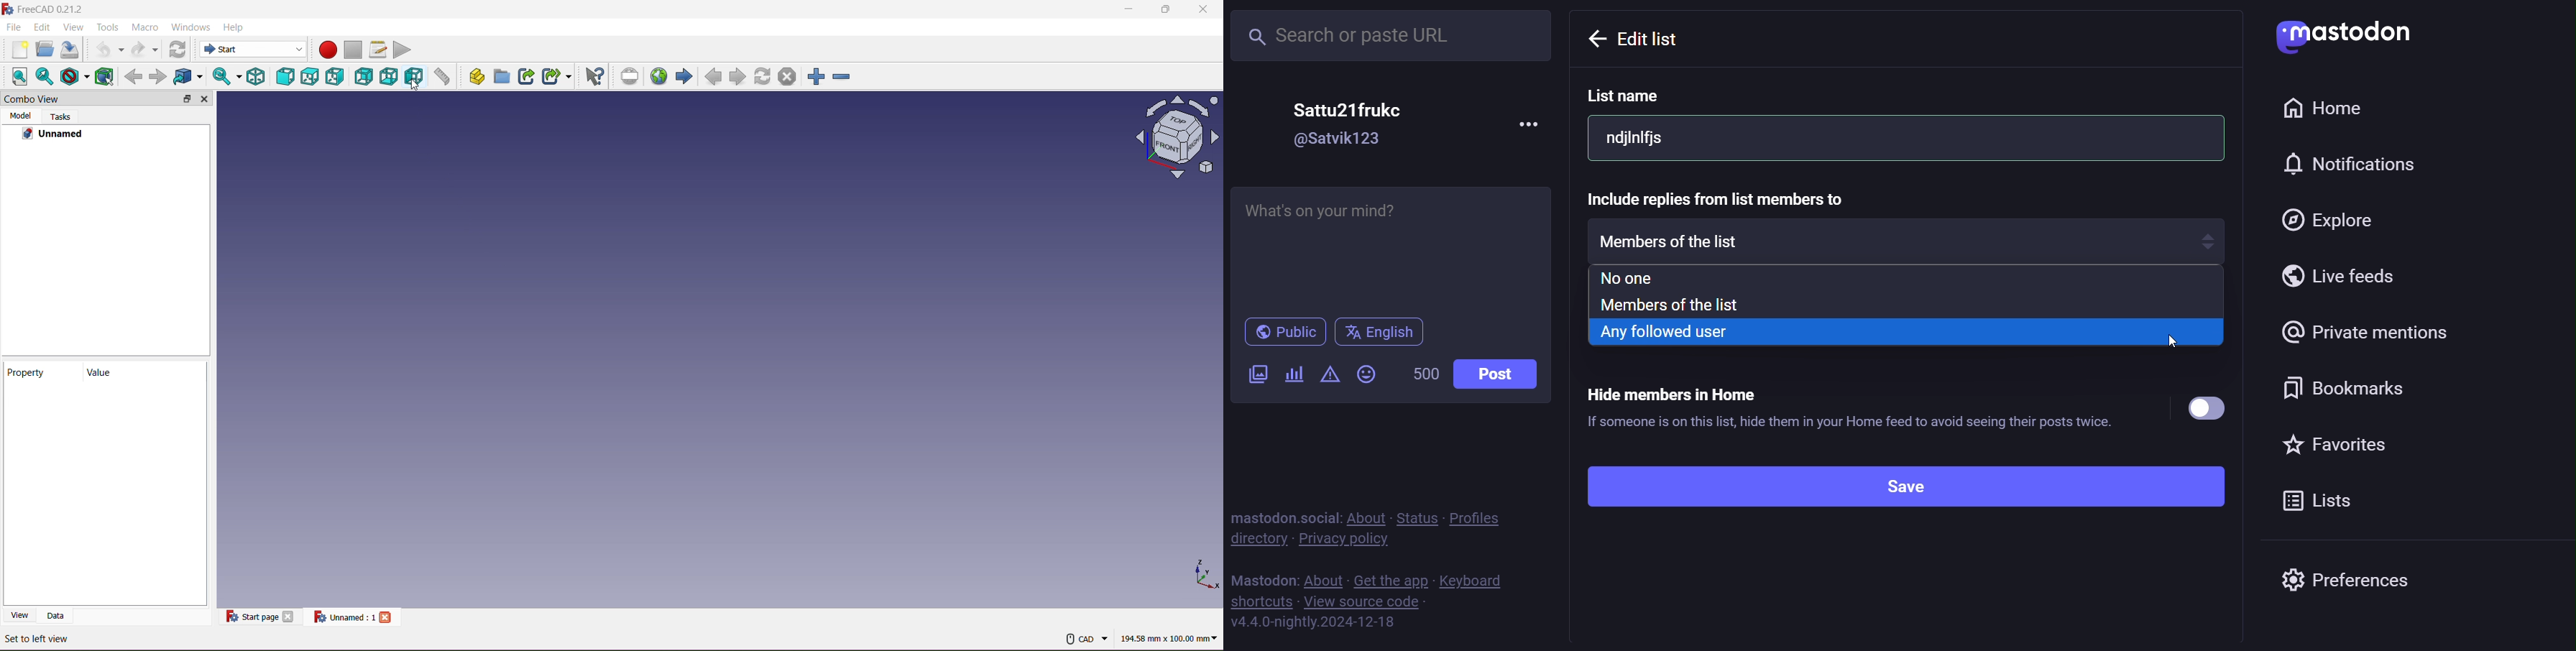  I want to click on Edit, so click(41, 27).